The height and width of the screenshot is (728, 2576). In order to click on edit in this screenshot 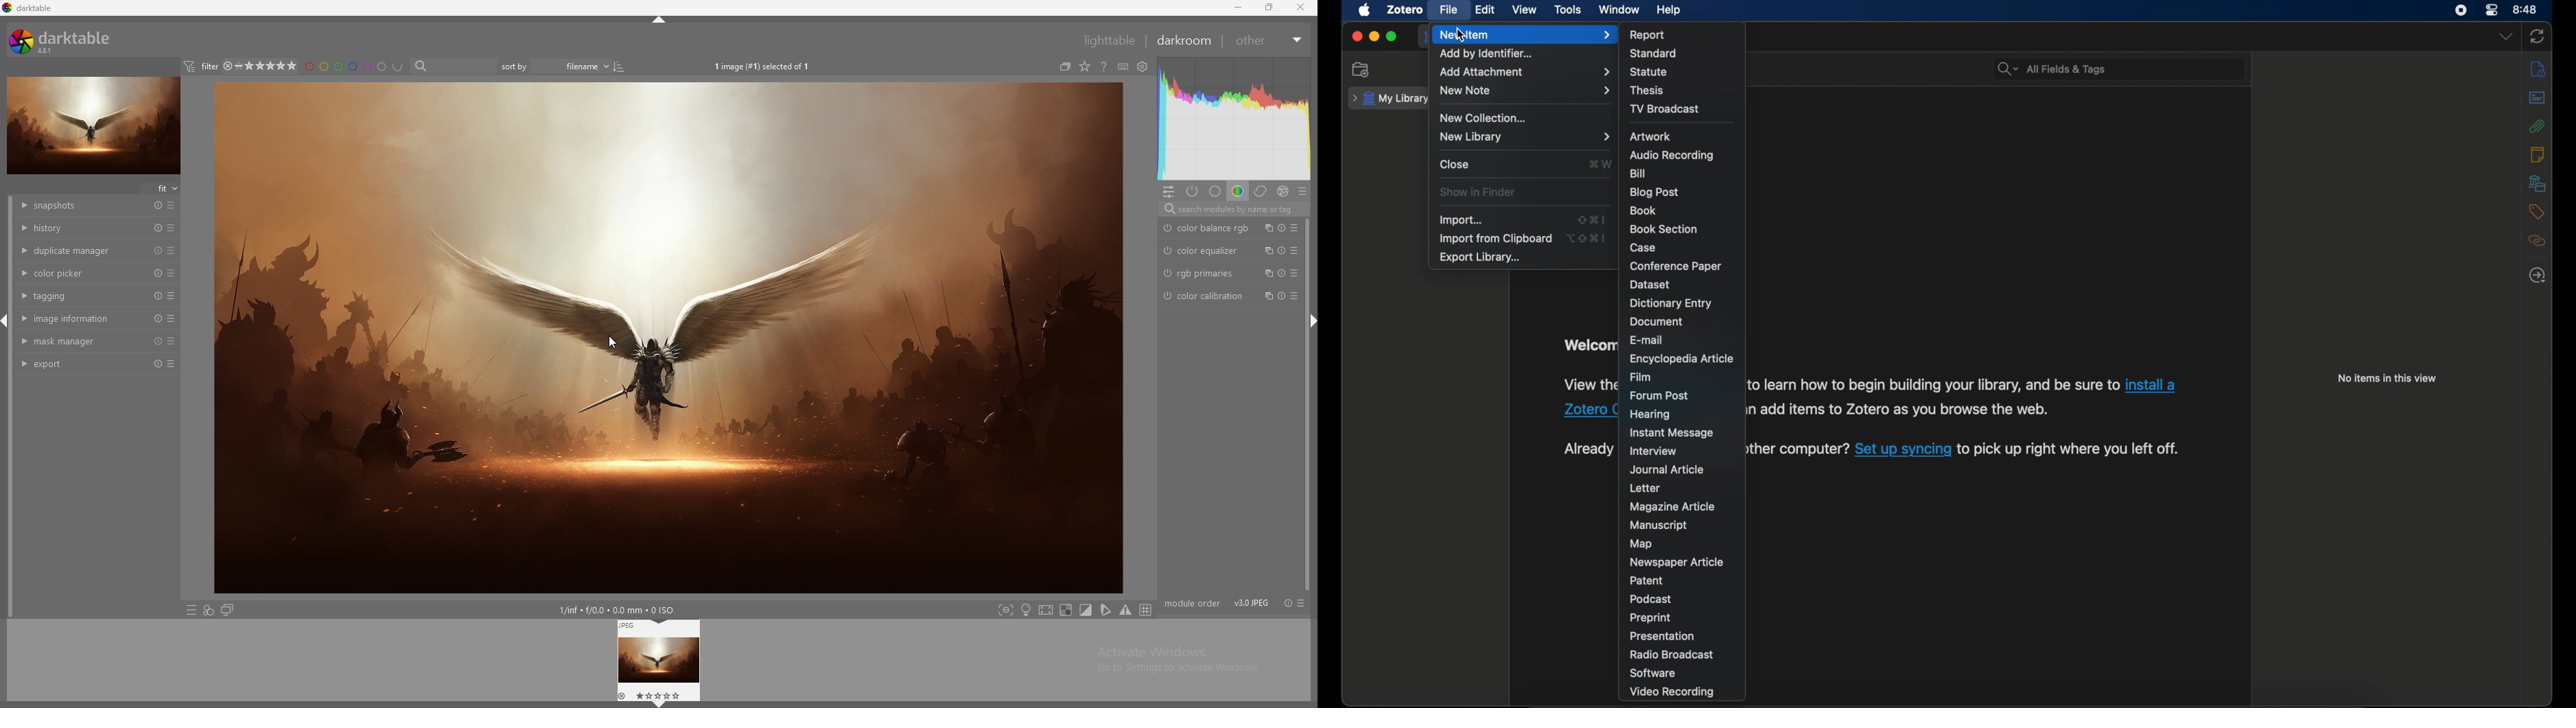, I will do `click(1484, 10)`.